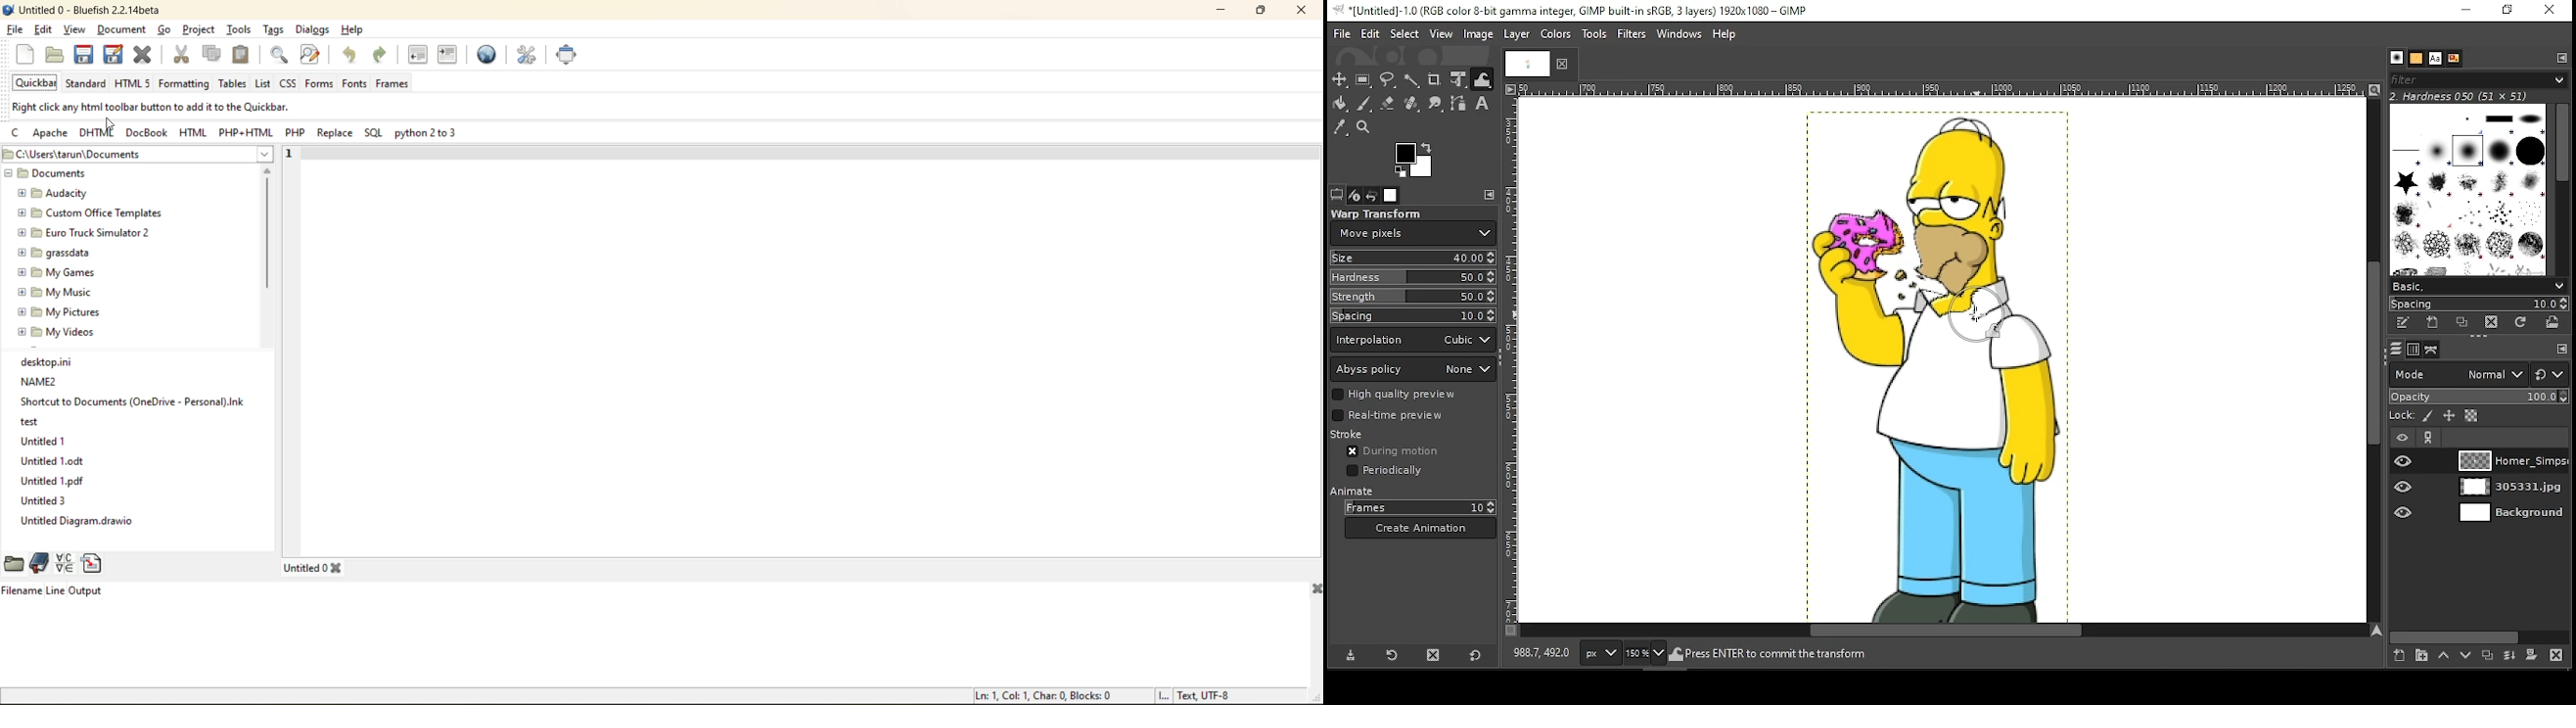 The height and width of the screenshot is (728, 2576). What do you see at coordinates (86, 10) in the screenshot?
I see `file name and app name` at bounding box center [86, 10].